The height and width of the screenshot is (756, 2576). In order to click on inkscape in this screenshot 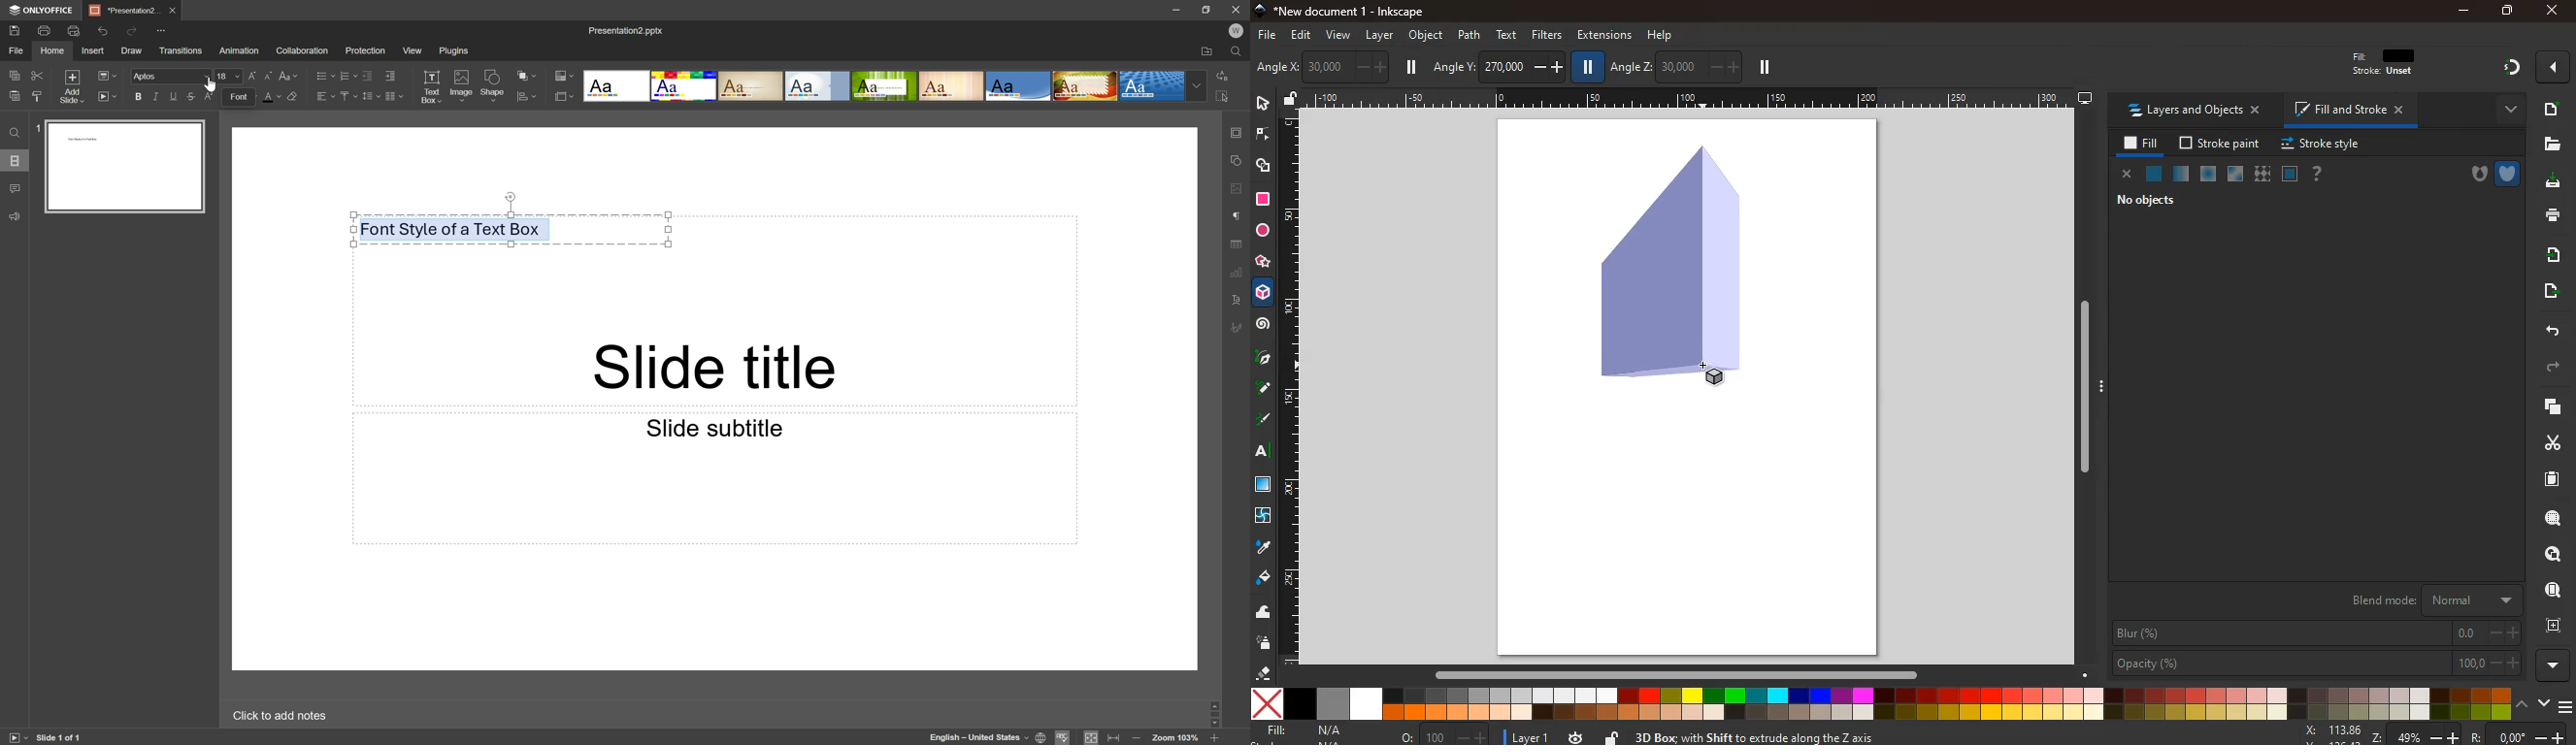, I will do `click(1355, 12)`.